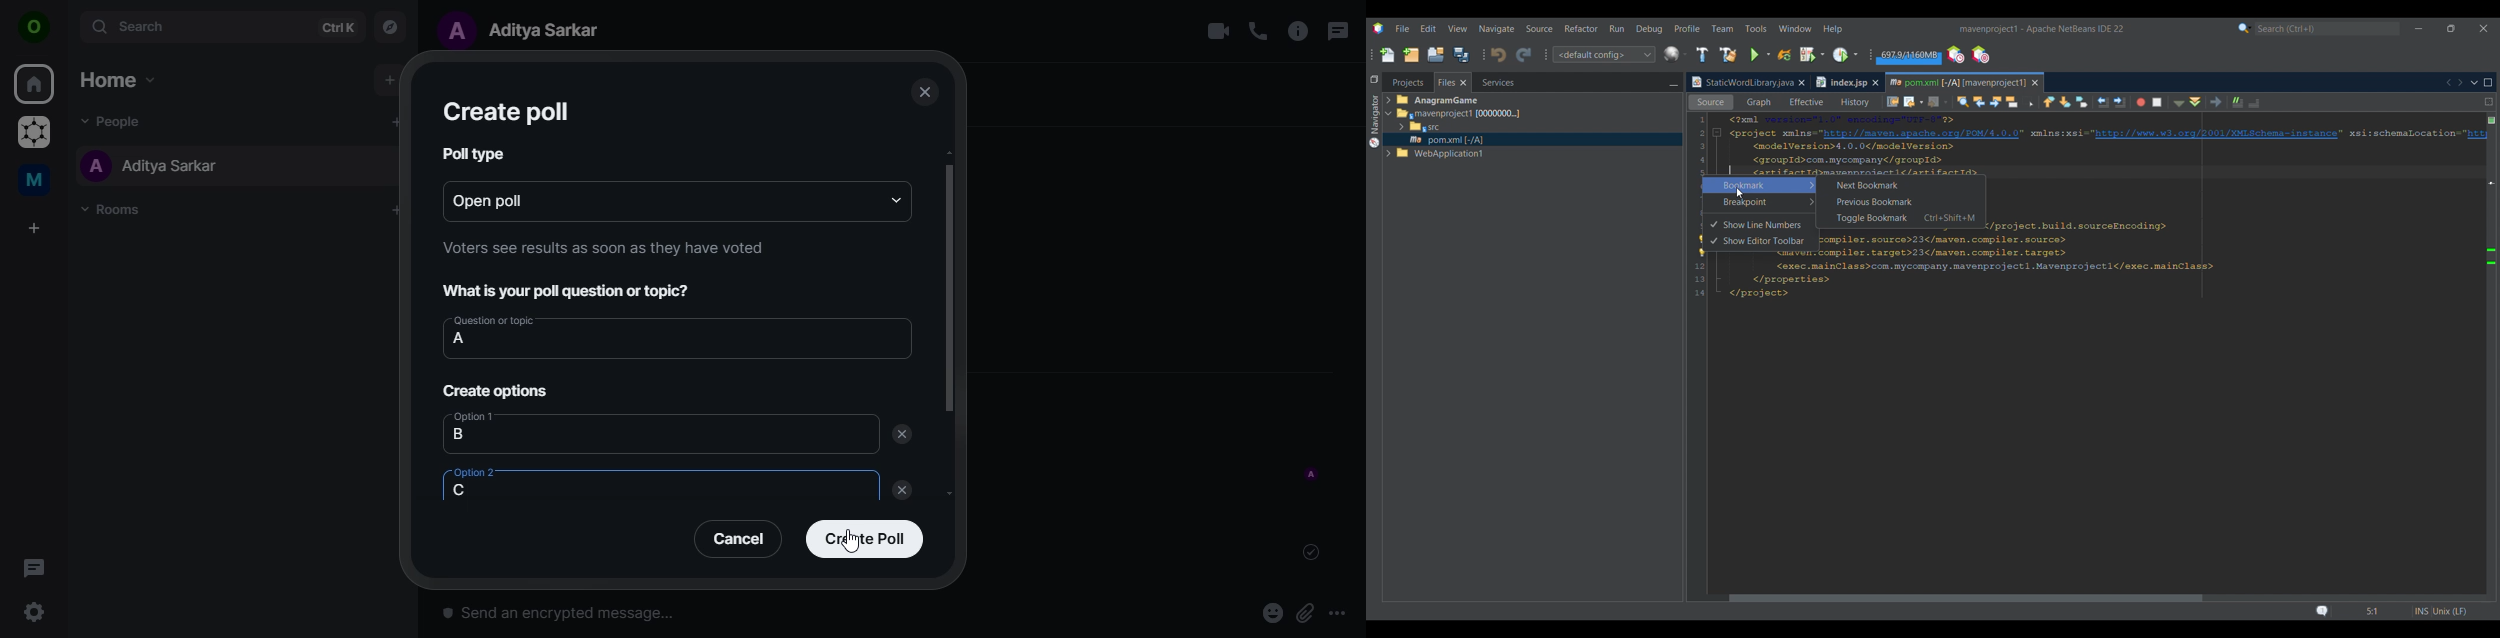 Image resolution: width=2520 pixels, height=644 pixels. I want to click on delete, so click(906, 492).